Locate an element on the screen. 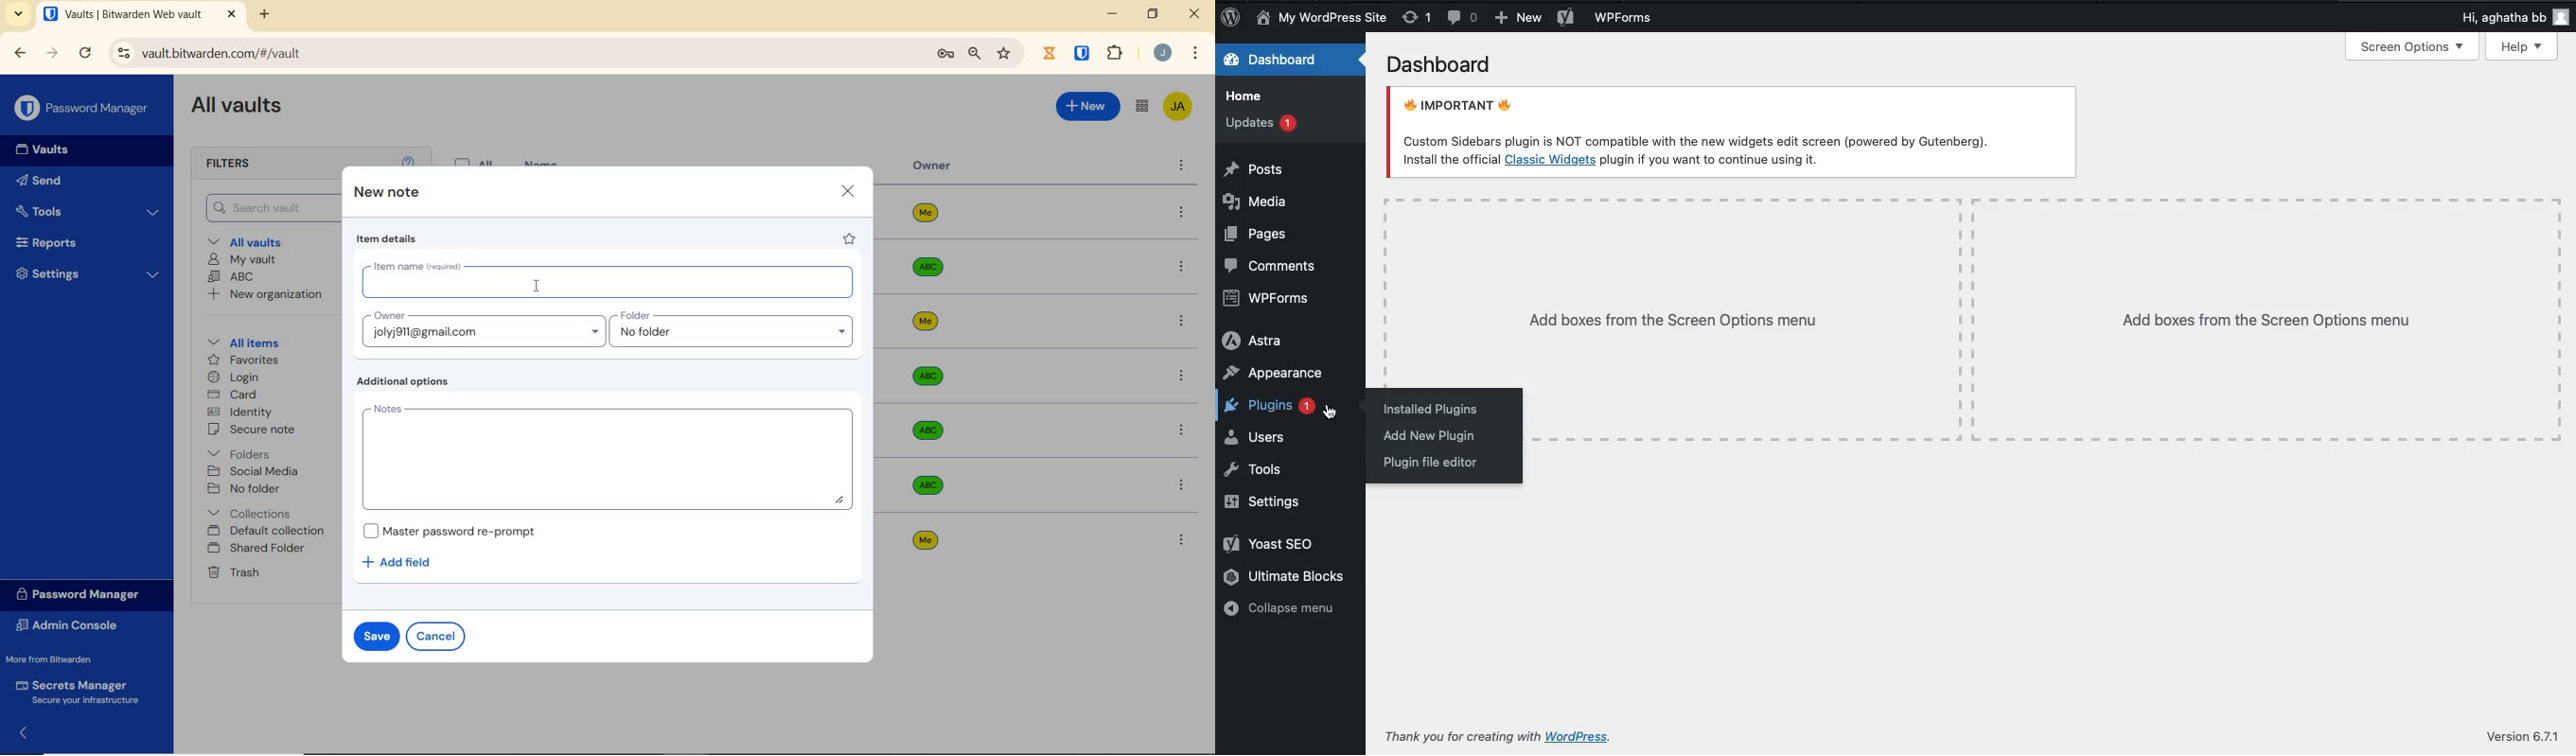  Media is located at coordinates (1257, 202).